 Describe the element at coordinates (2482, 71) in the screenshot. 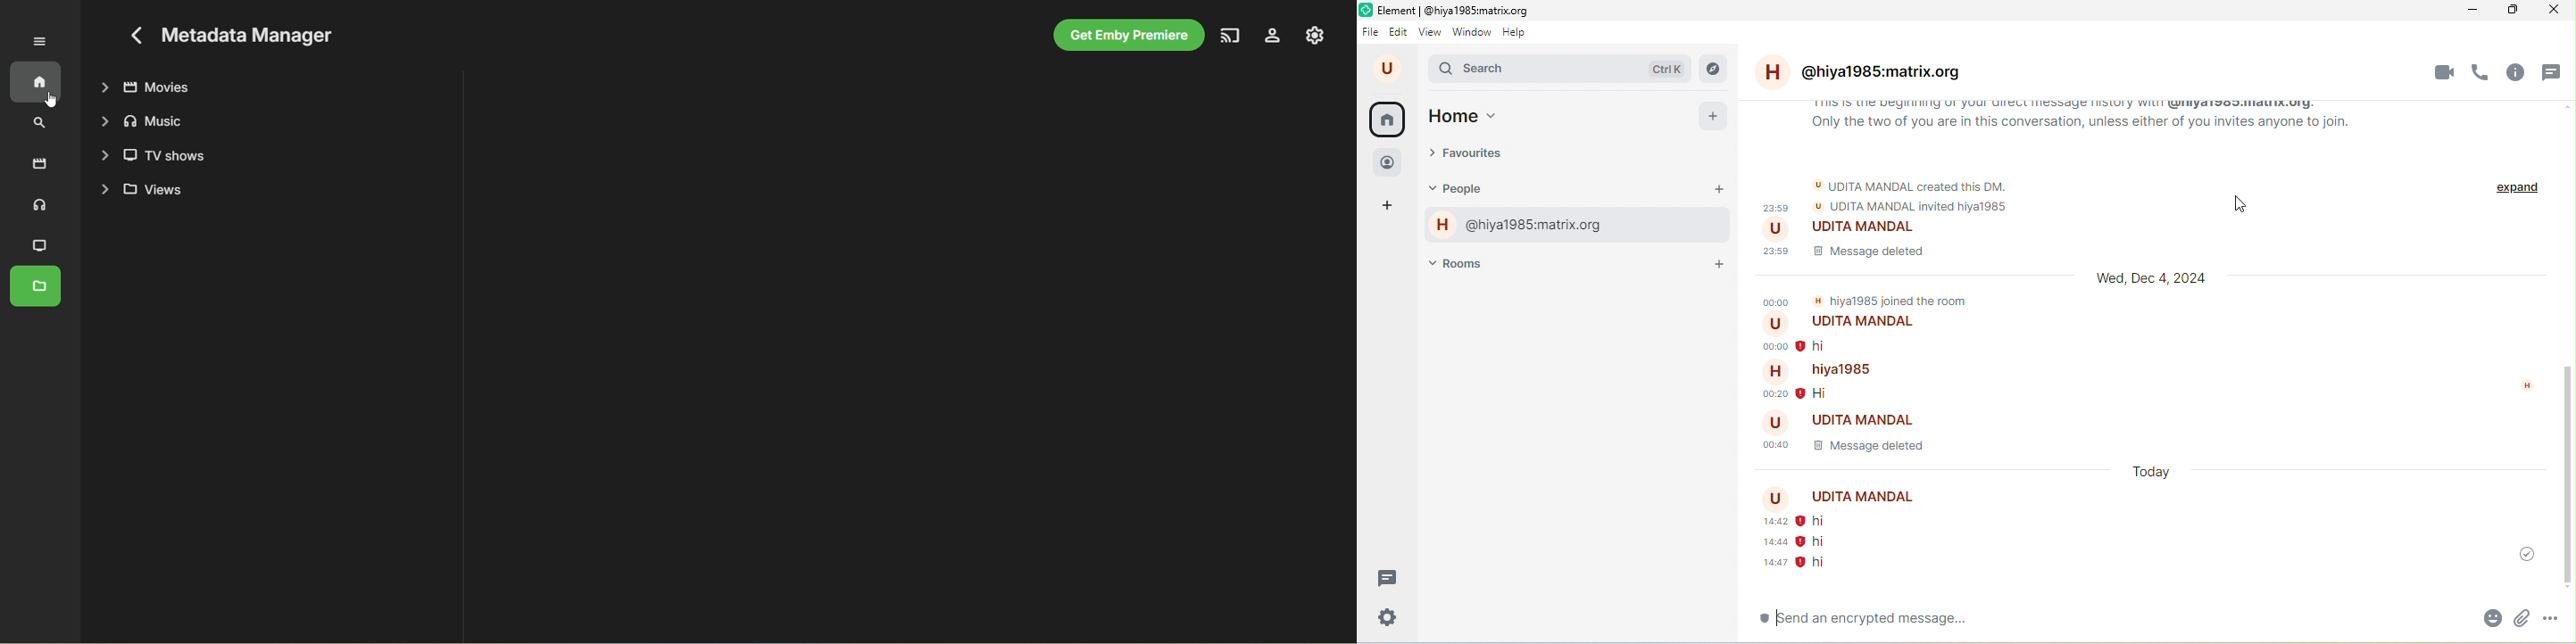

I see `voice call` at that location.